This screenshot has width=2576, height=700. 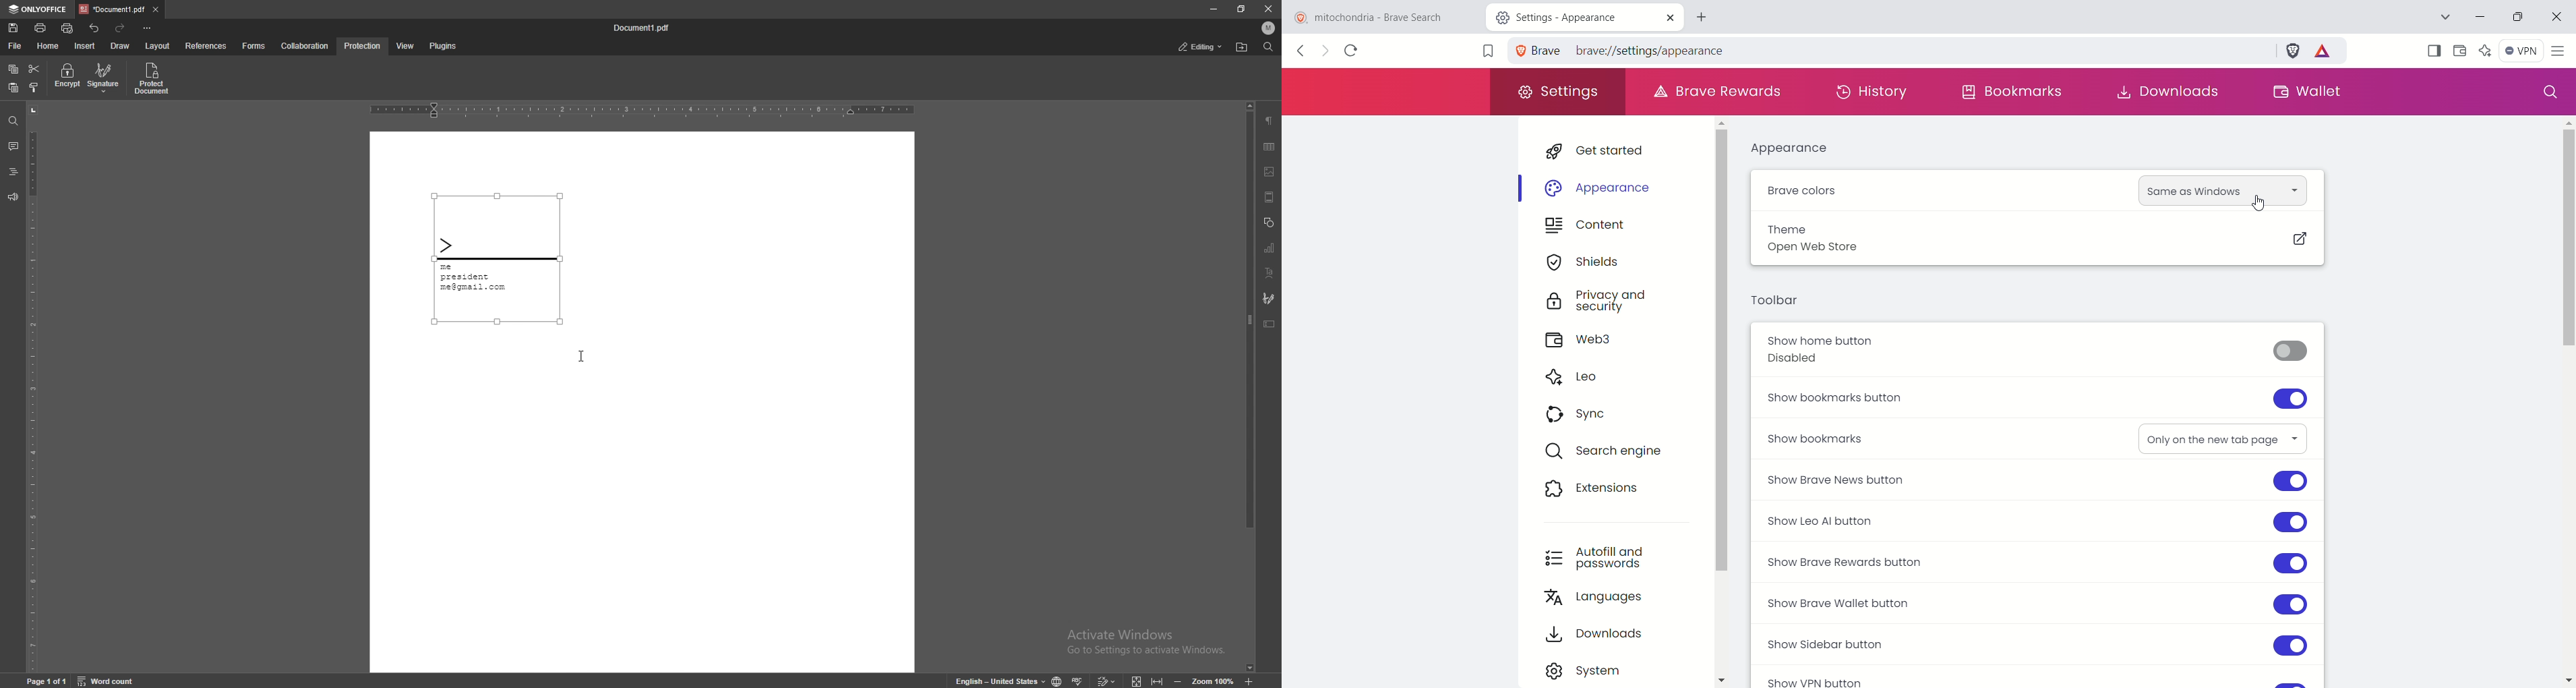 I want to click on close tab, so click(x=156, y=9).